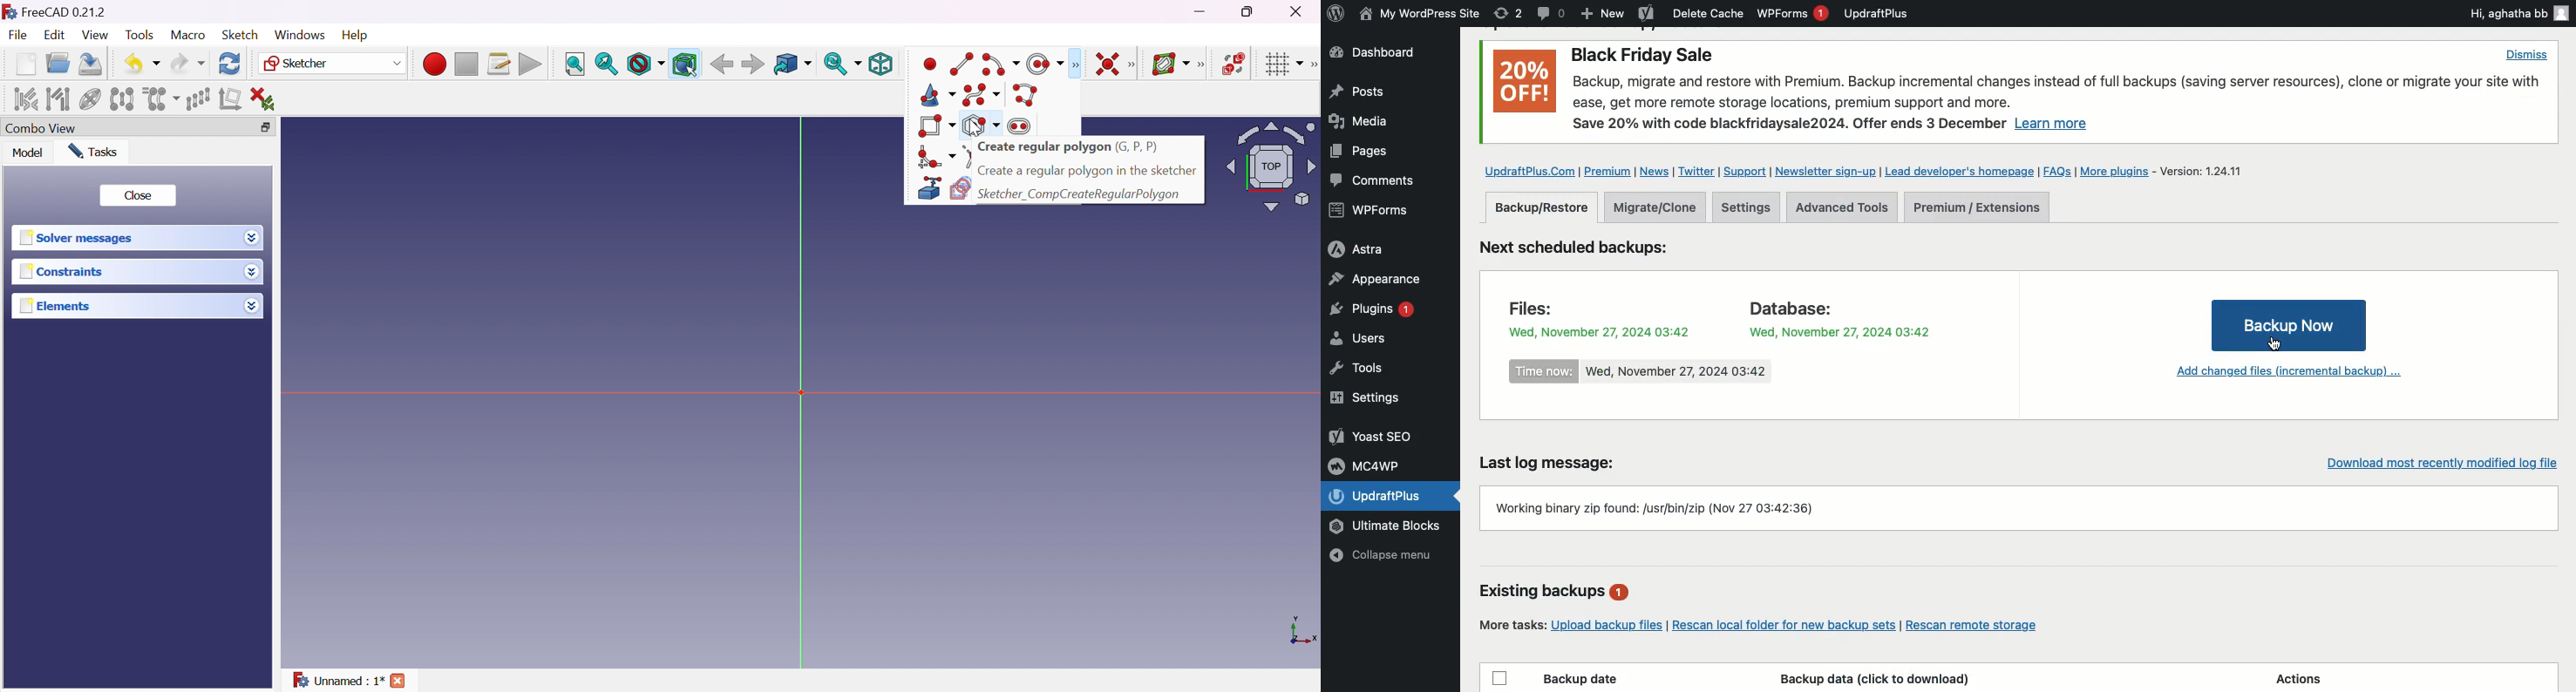  I want to click on Tasks, so click(96, 152).